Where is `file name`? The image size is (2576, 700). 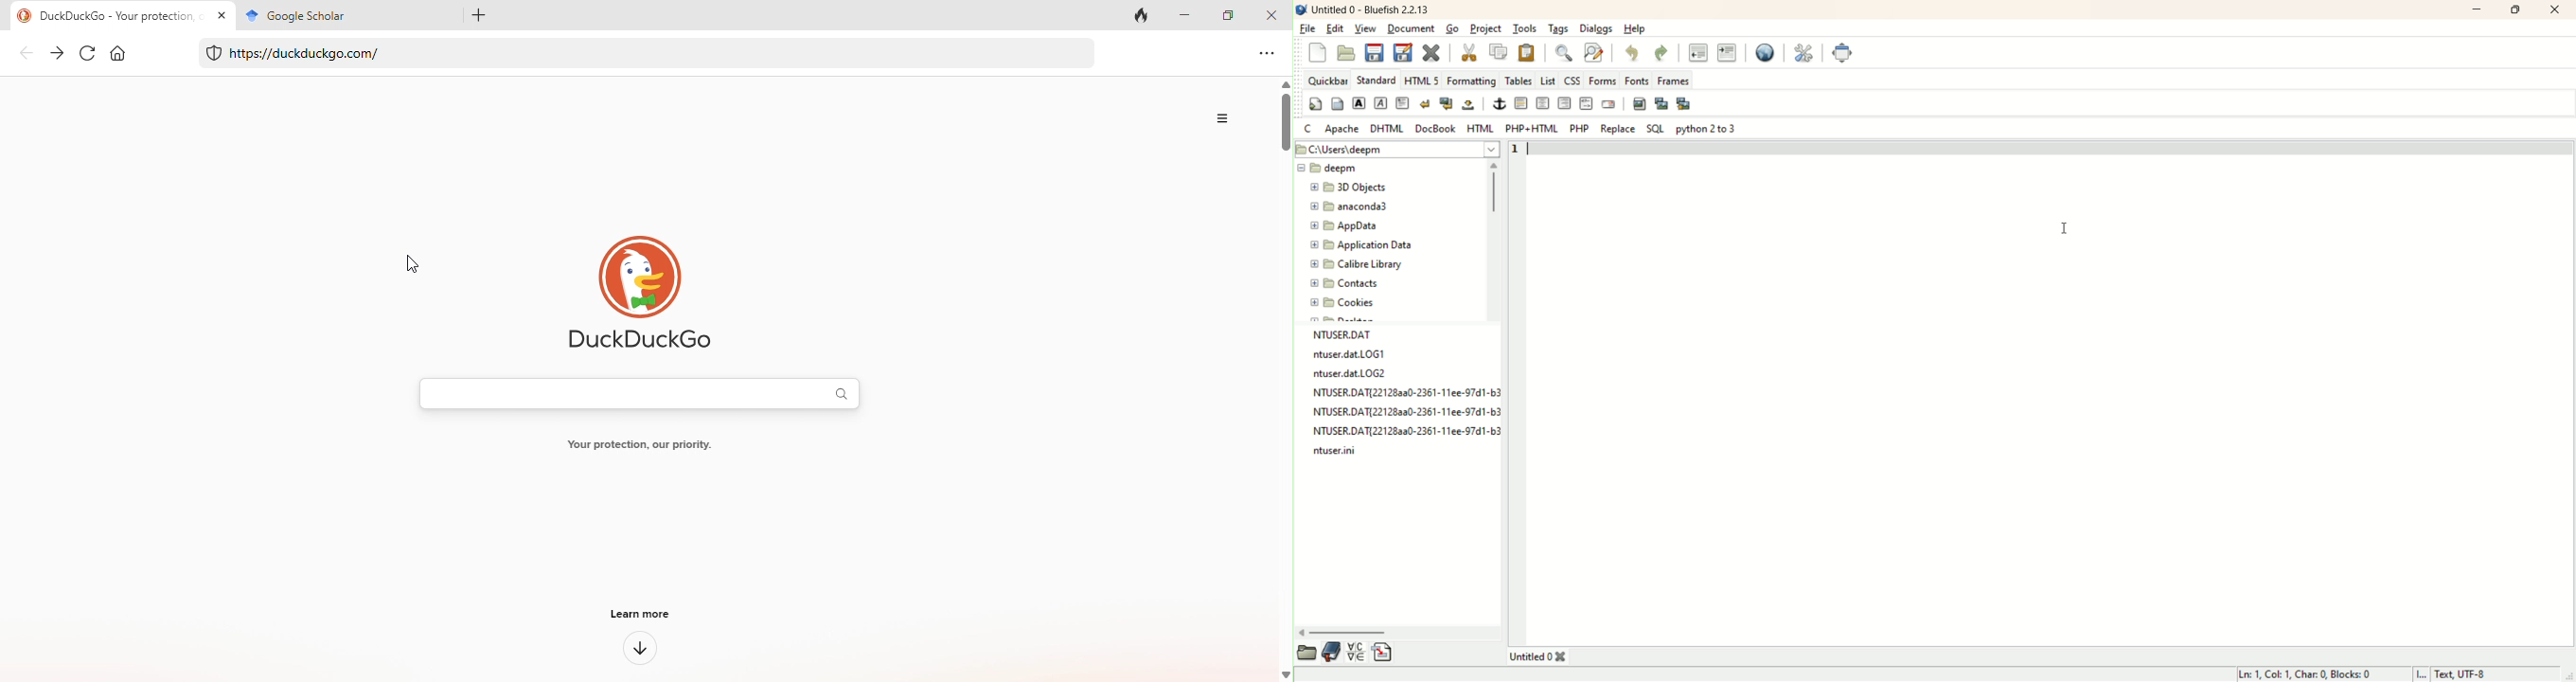
file name is located at coordinates (1353, 355).